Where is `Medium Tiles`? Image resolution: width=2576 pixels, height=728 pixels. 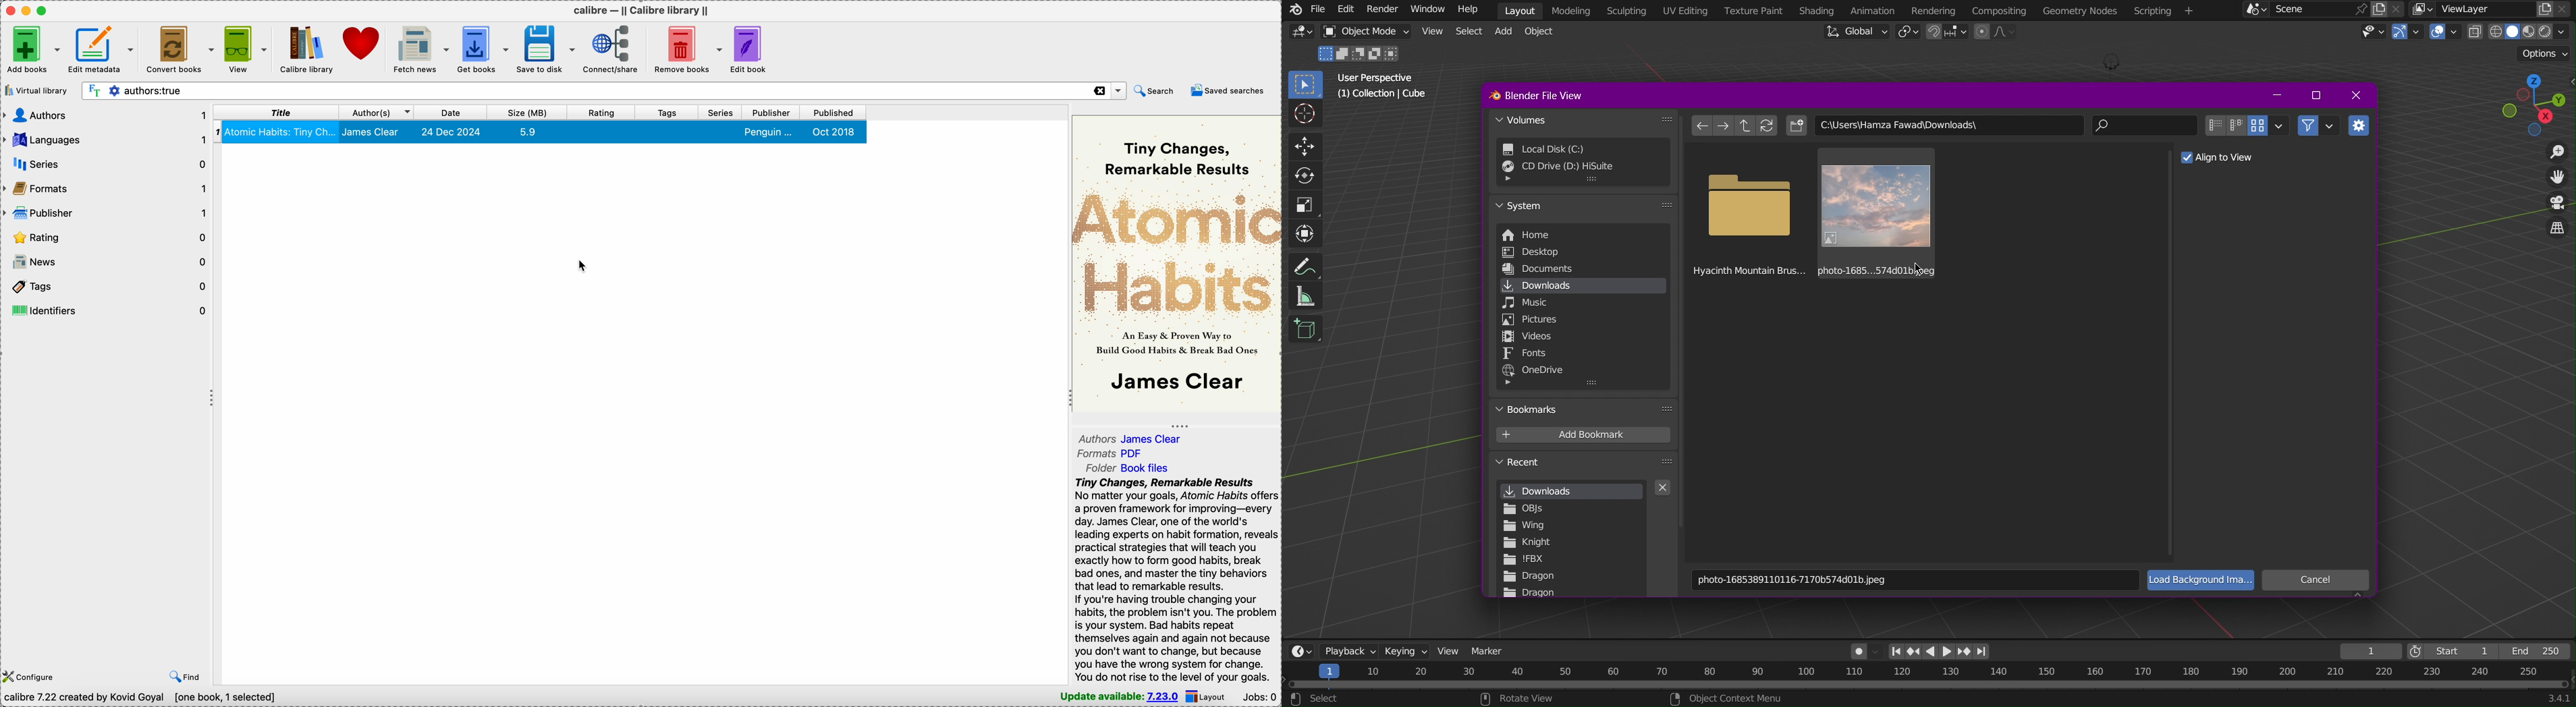 Medium Tiles is located at coordinates (2235, 125).